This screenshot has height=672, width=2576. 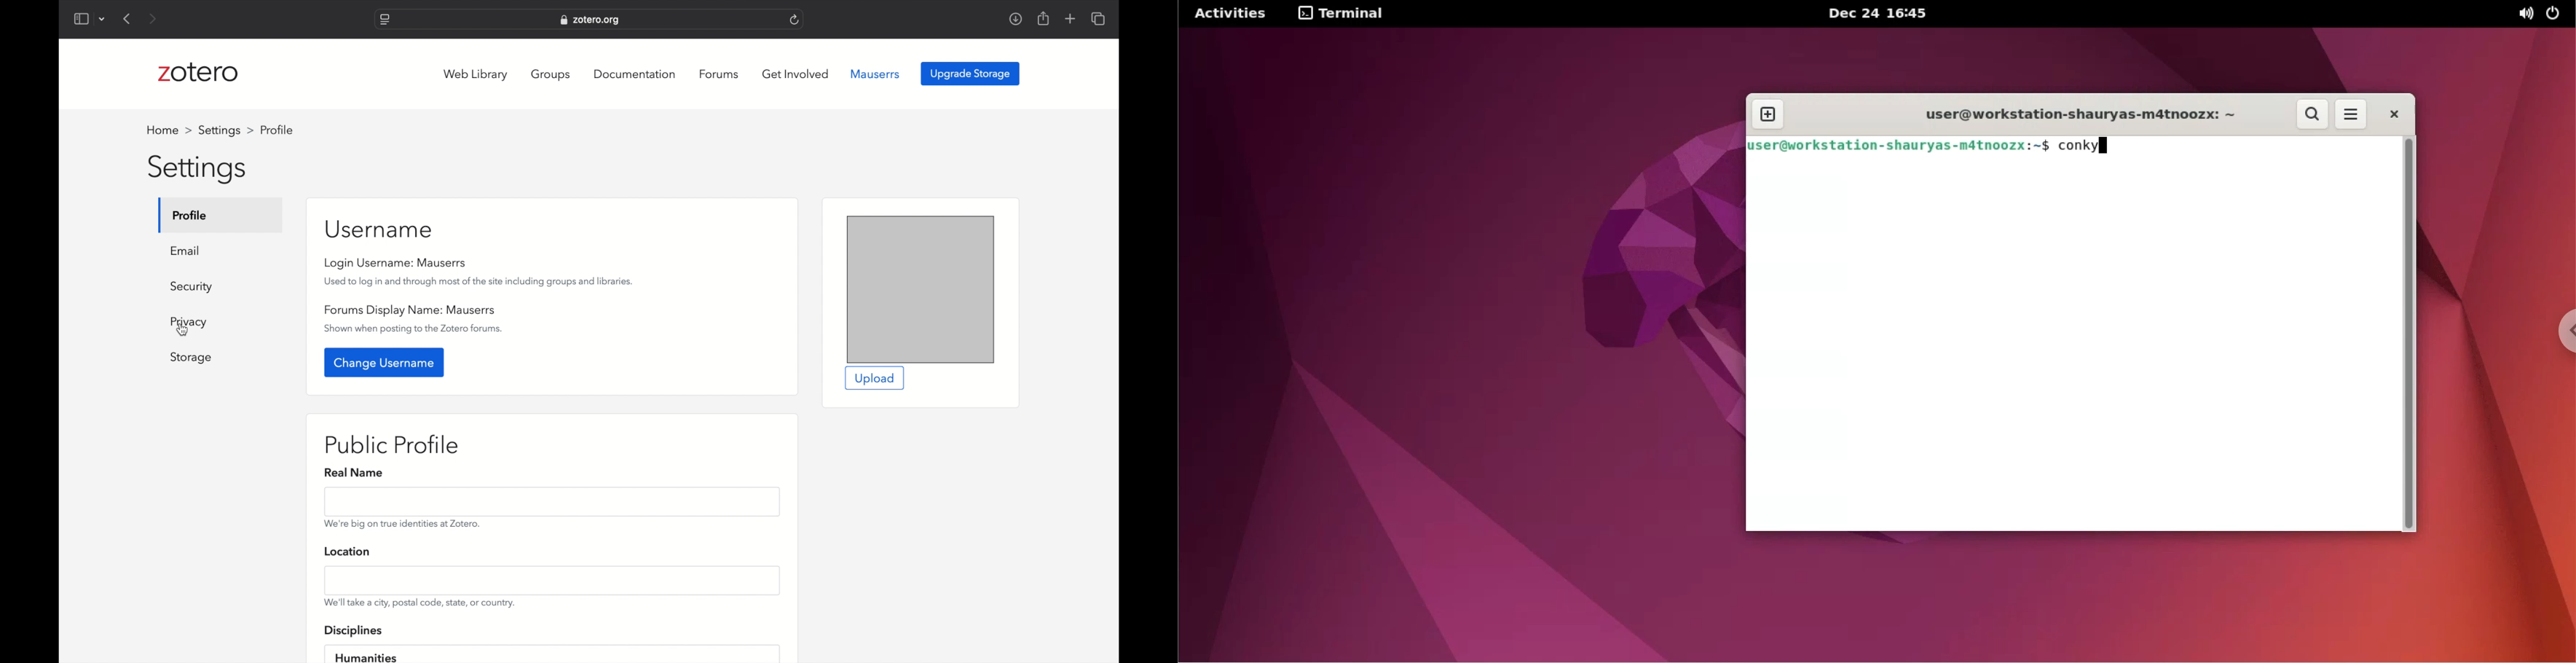 What do you see at coordinates (721, 74) in the screenshot?
I see `forums` at bounding box center [721, 74].